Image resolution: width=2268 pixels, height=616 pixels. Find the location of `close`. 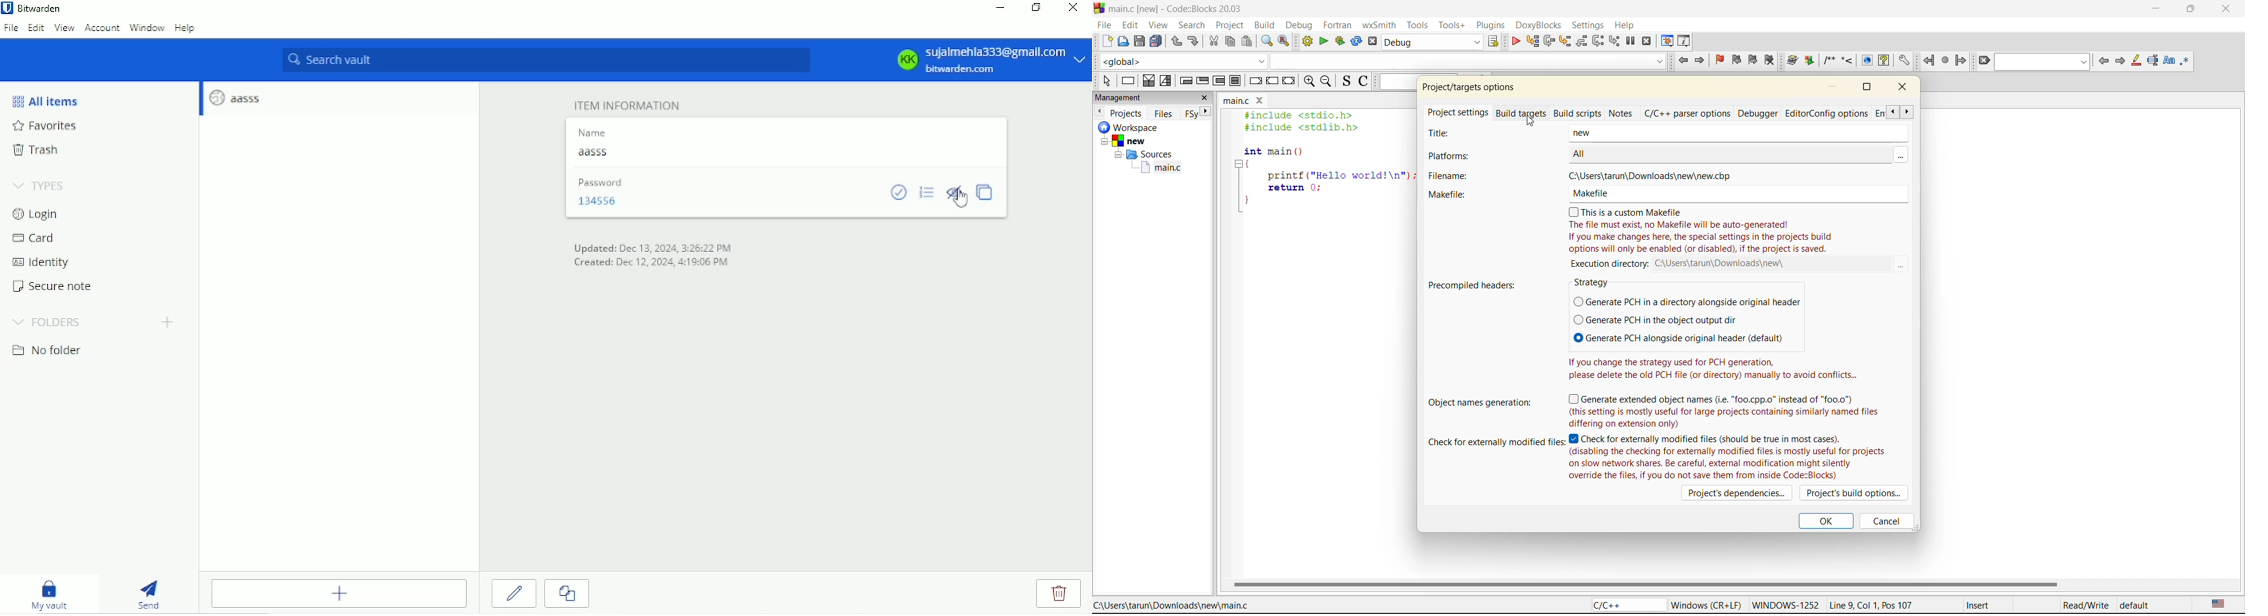

close is located at coordinates (2227, 11).